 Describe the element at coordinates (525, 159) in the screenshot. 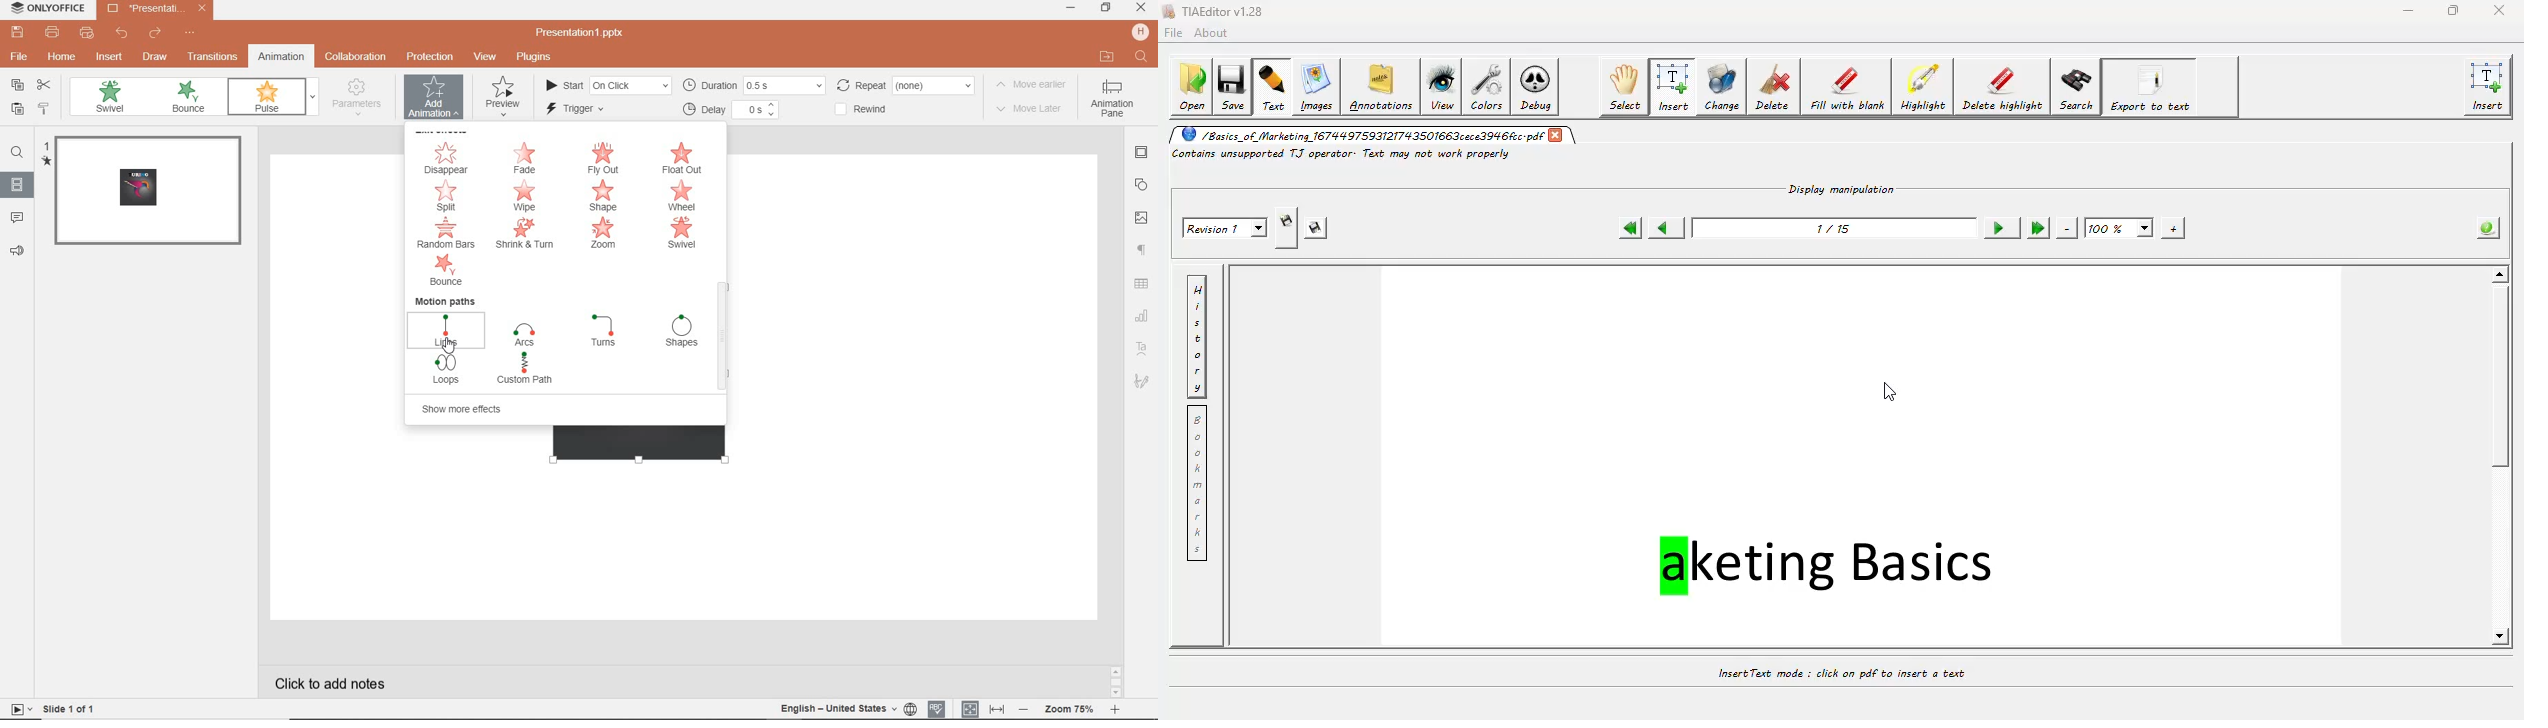

I see `fade` at that location.